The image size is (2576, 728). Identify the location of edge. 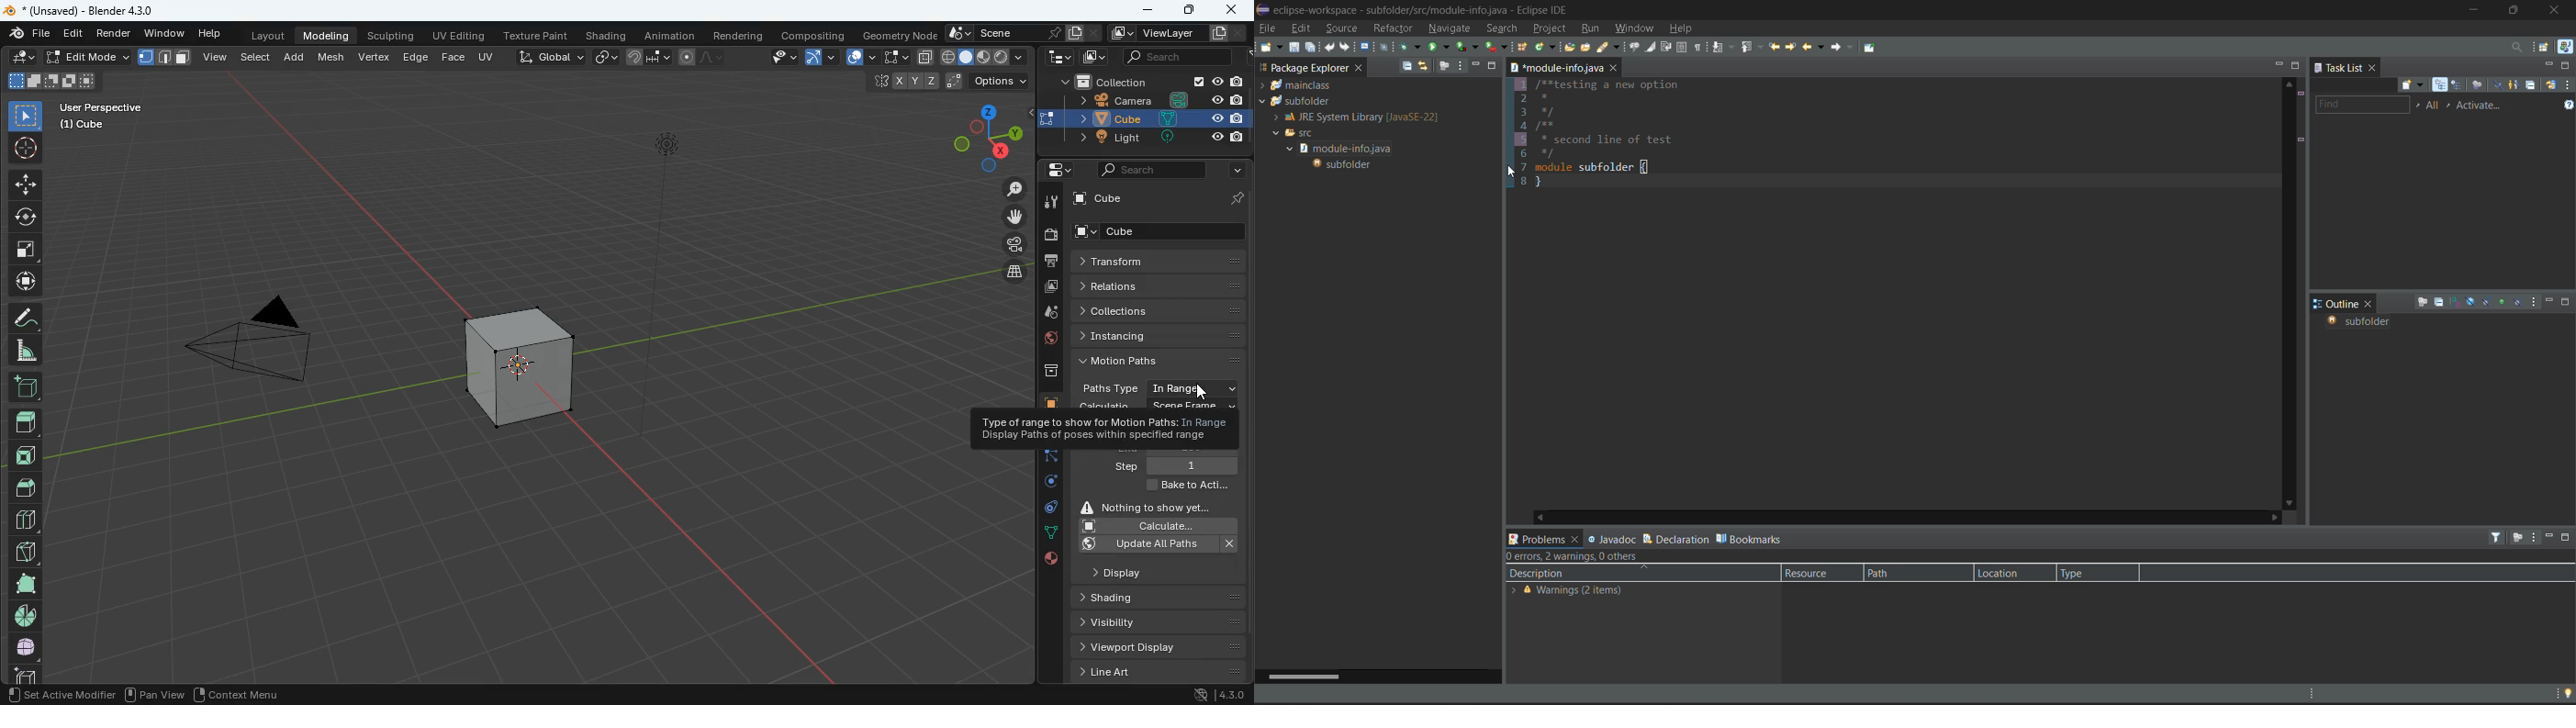
(1048, 460).